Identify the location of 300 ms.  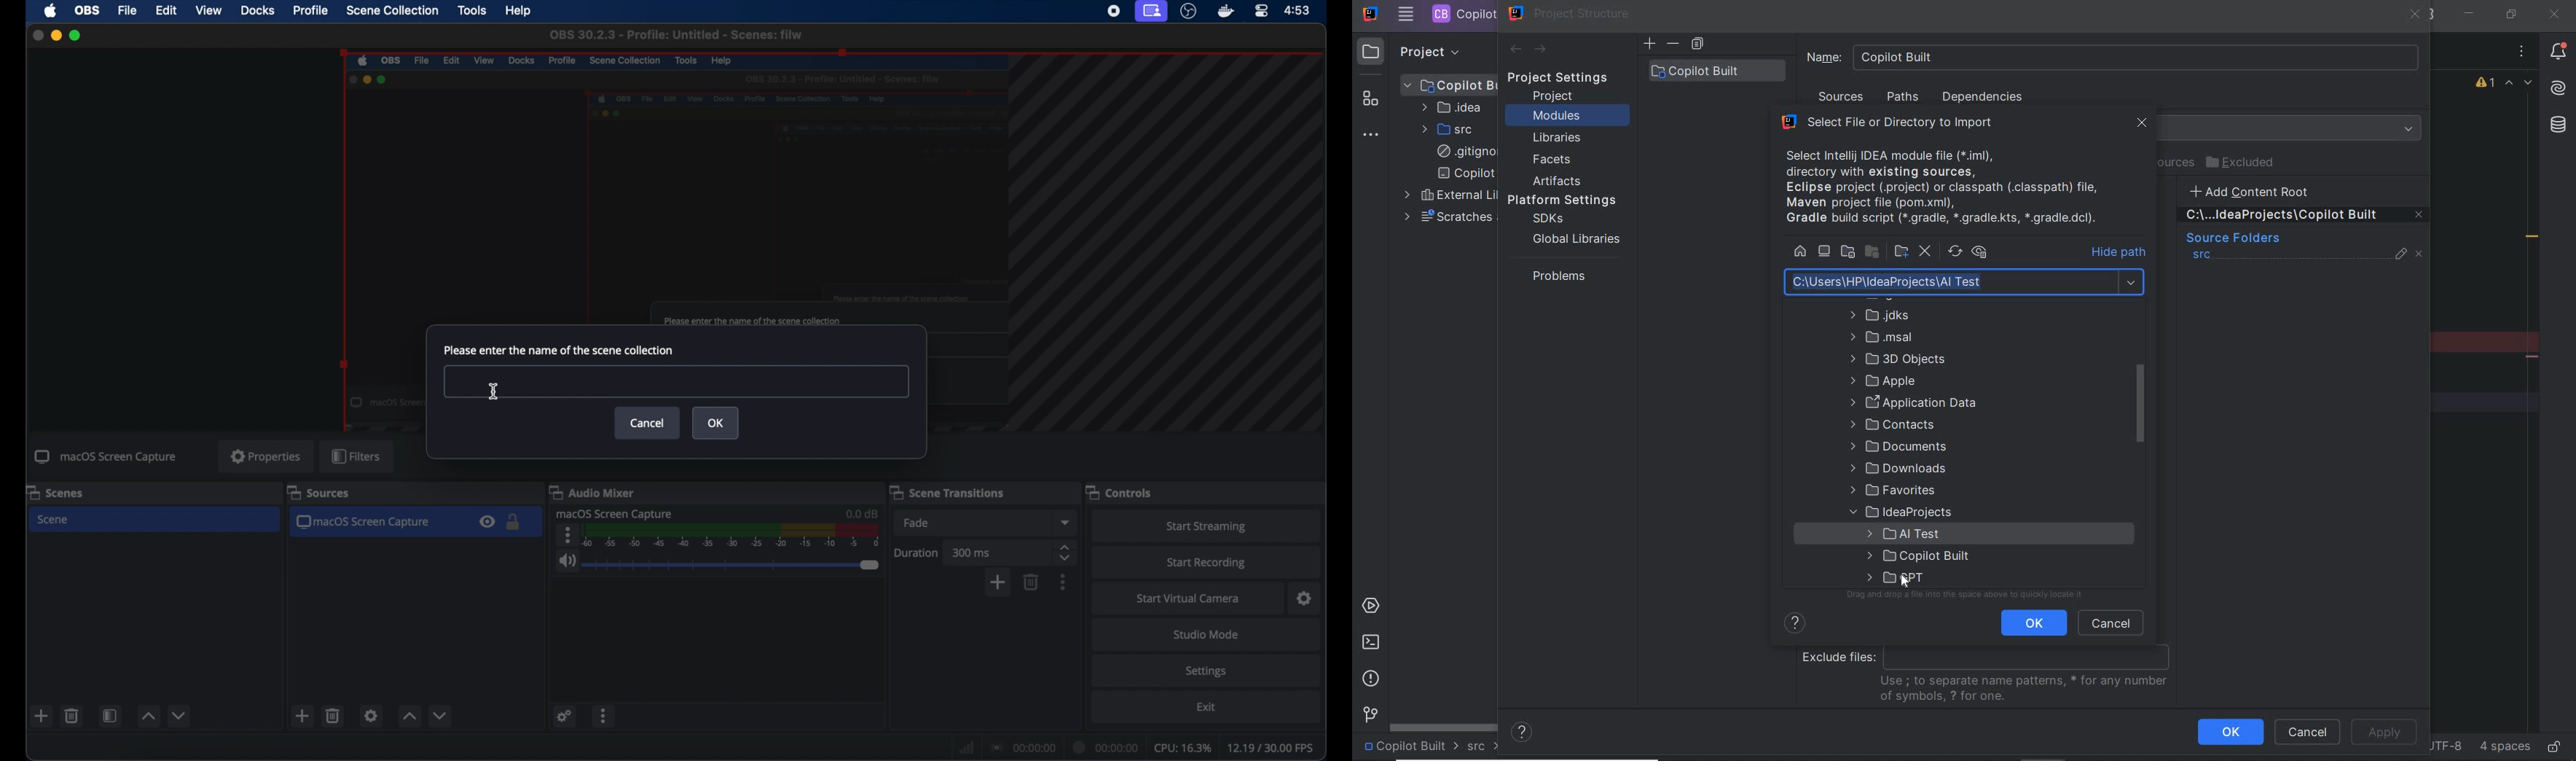
(971, 552).